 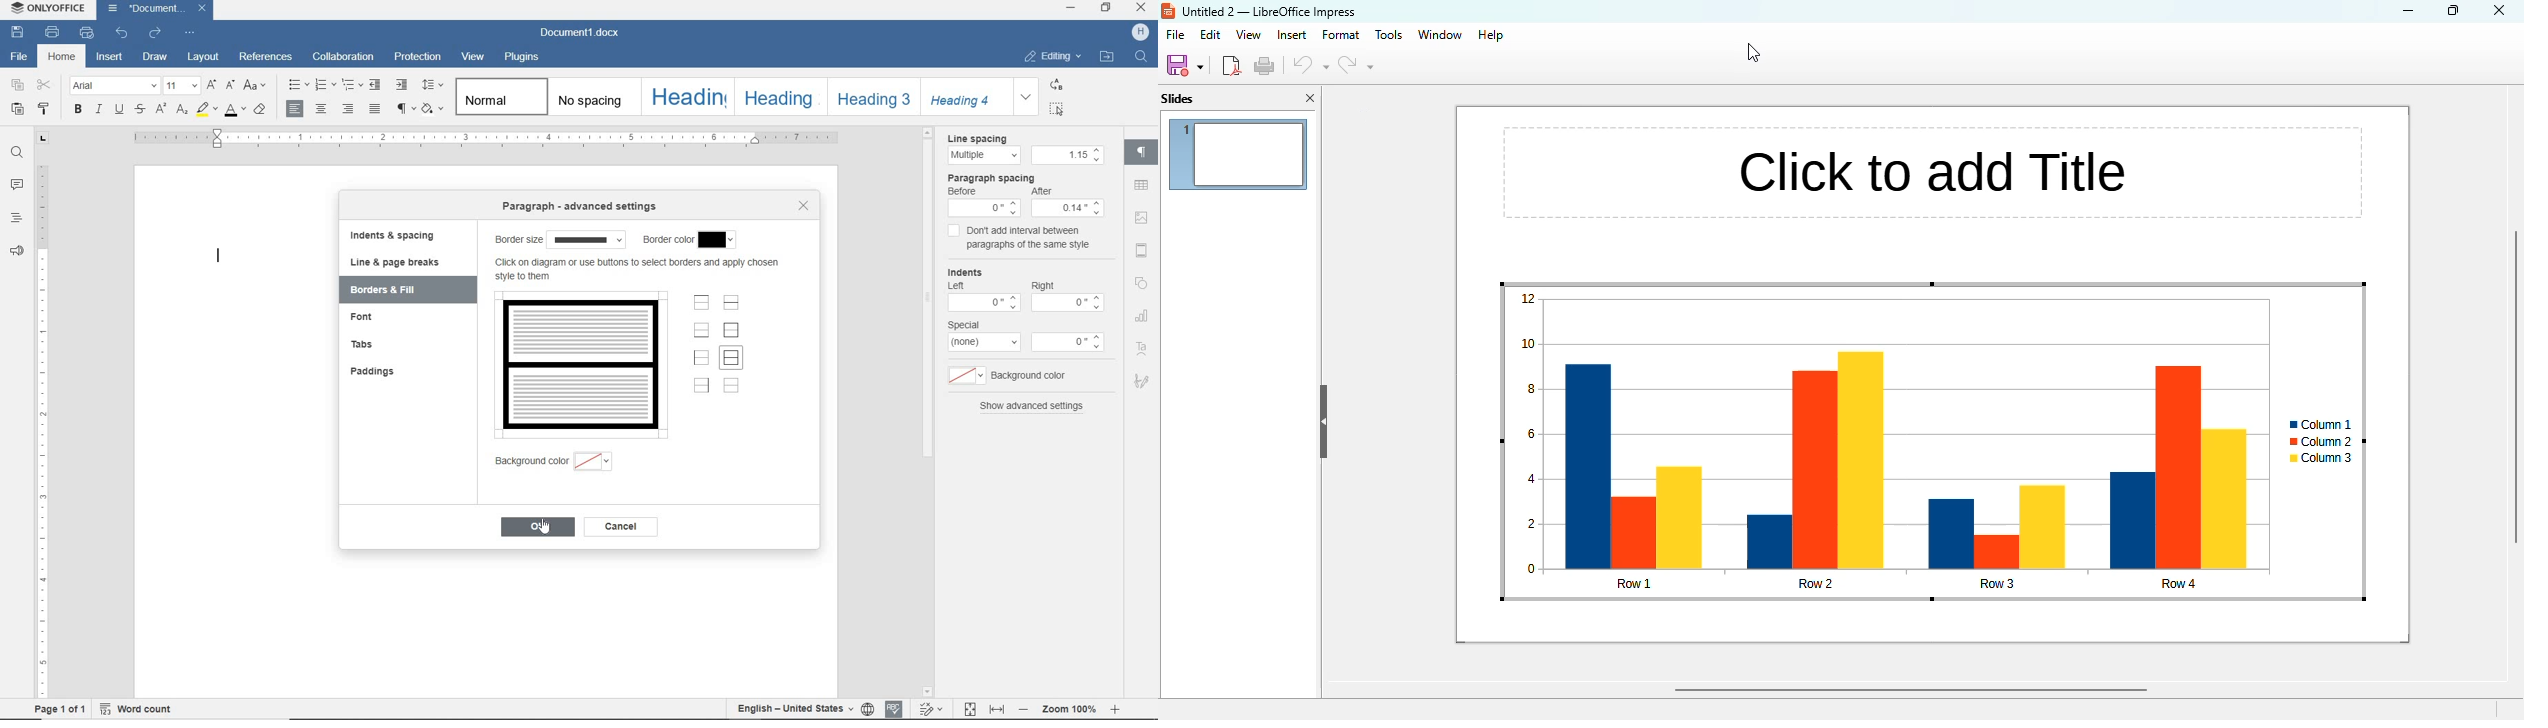 What do you see at coordinates (1936, 164) in the screenshot?
I see `title` at bounding box center [1936, 164].